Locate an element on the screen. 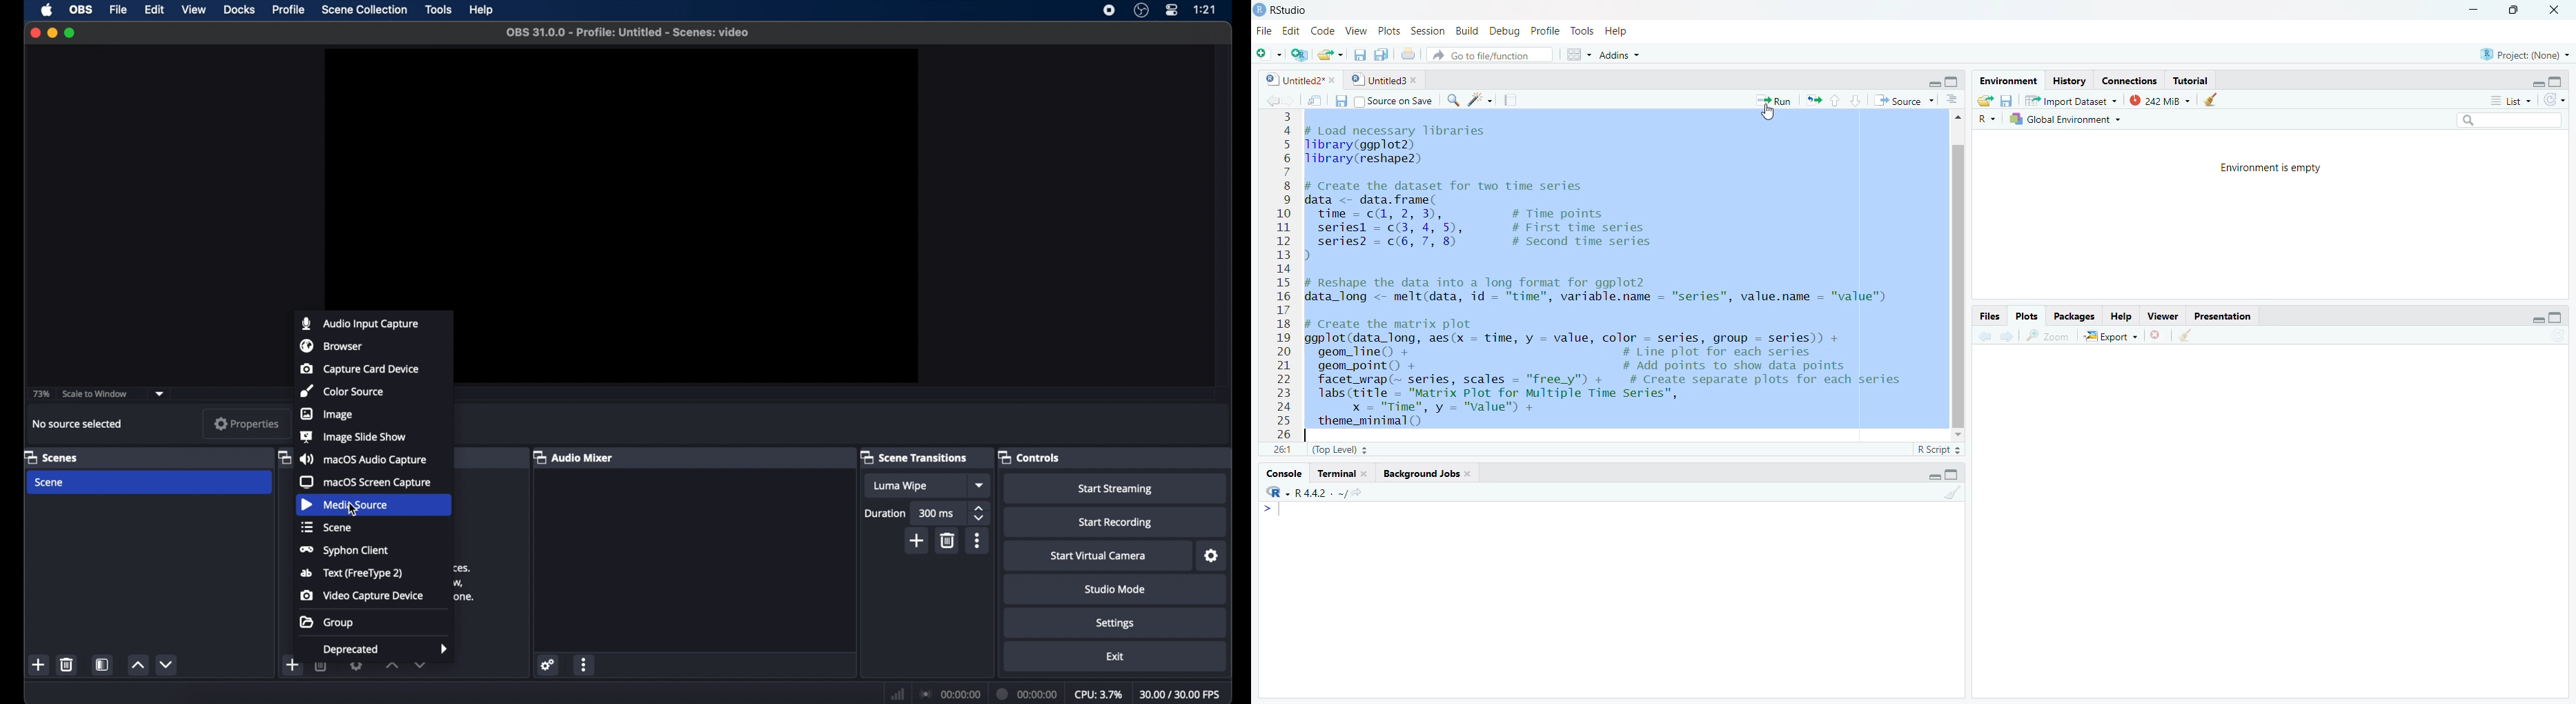 Image resolution: width=2576 pixels, height=728 pixels. Maximize is located at coordinates (1954, 475).